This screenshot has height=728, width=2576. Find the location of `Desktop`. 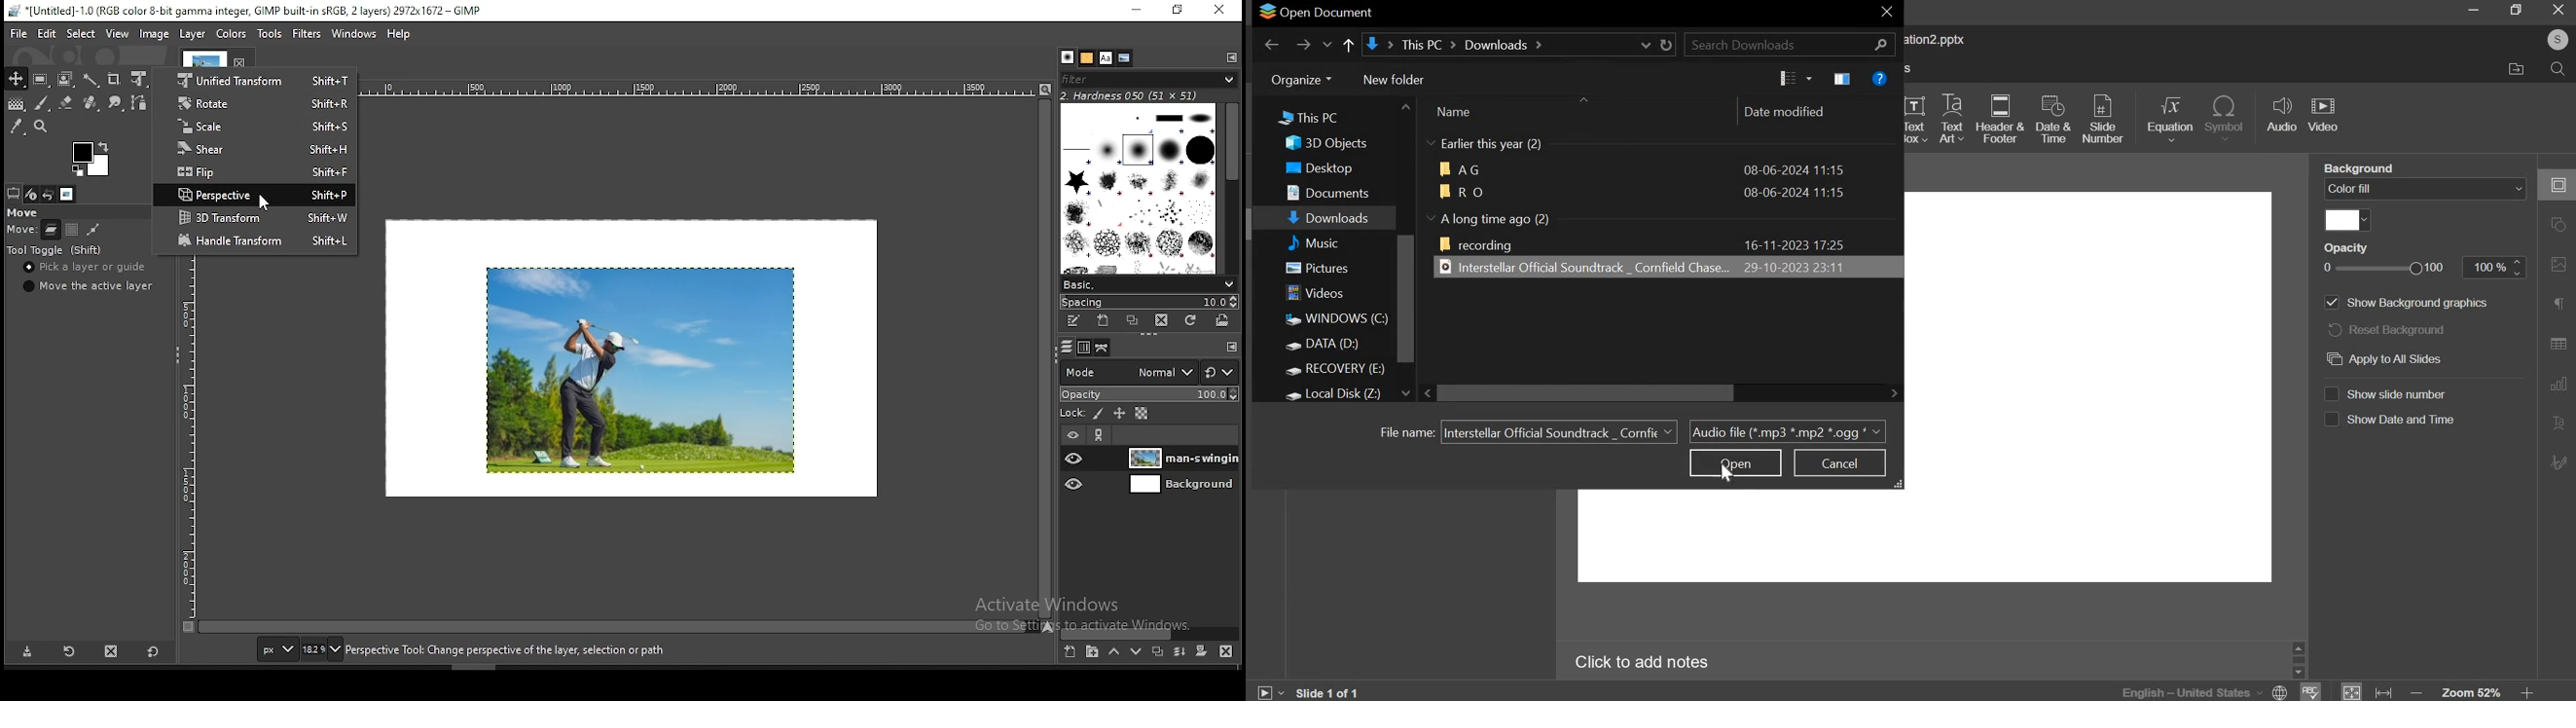

Desktop is located at coordinates (1316, 168).